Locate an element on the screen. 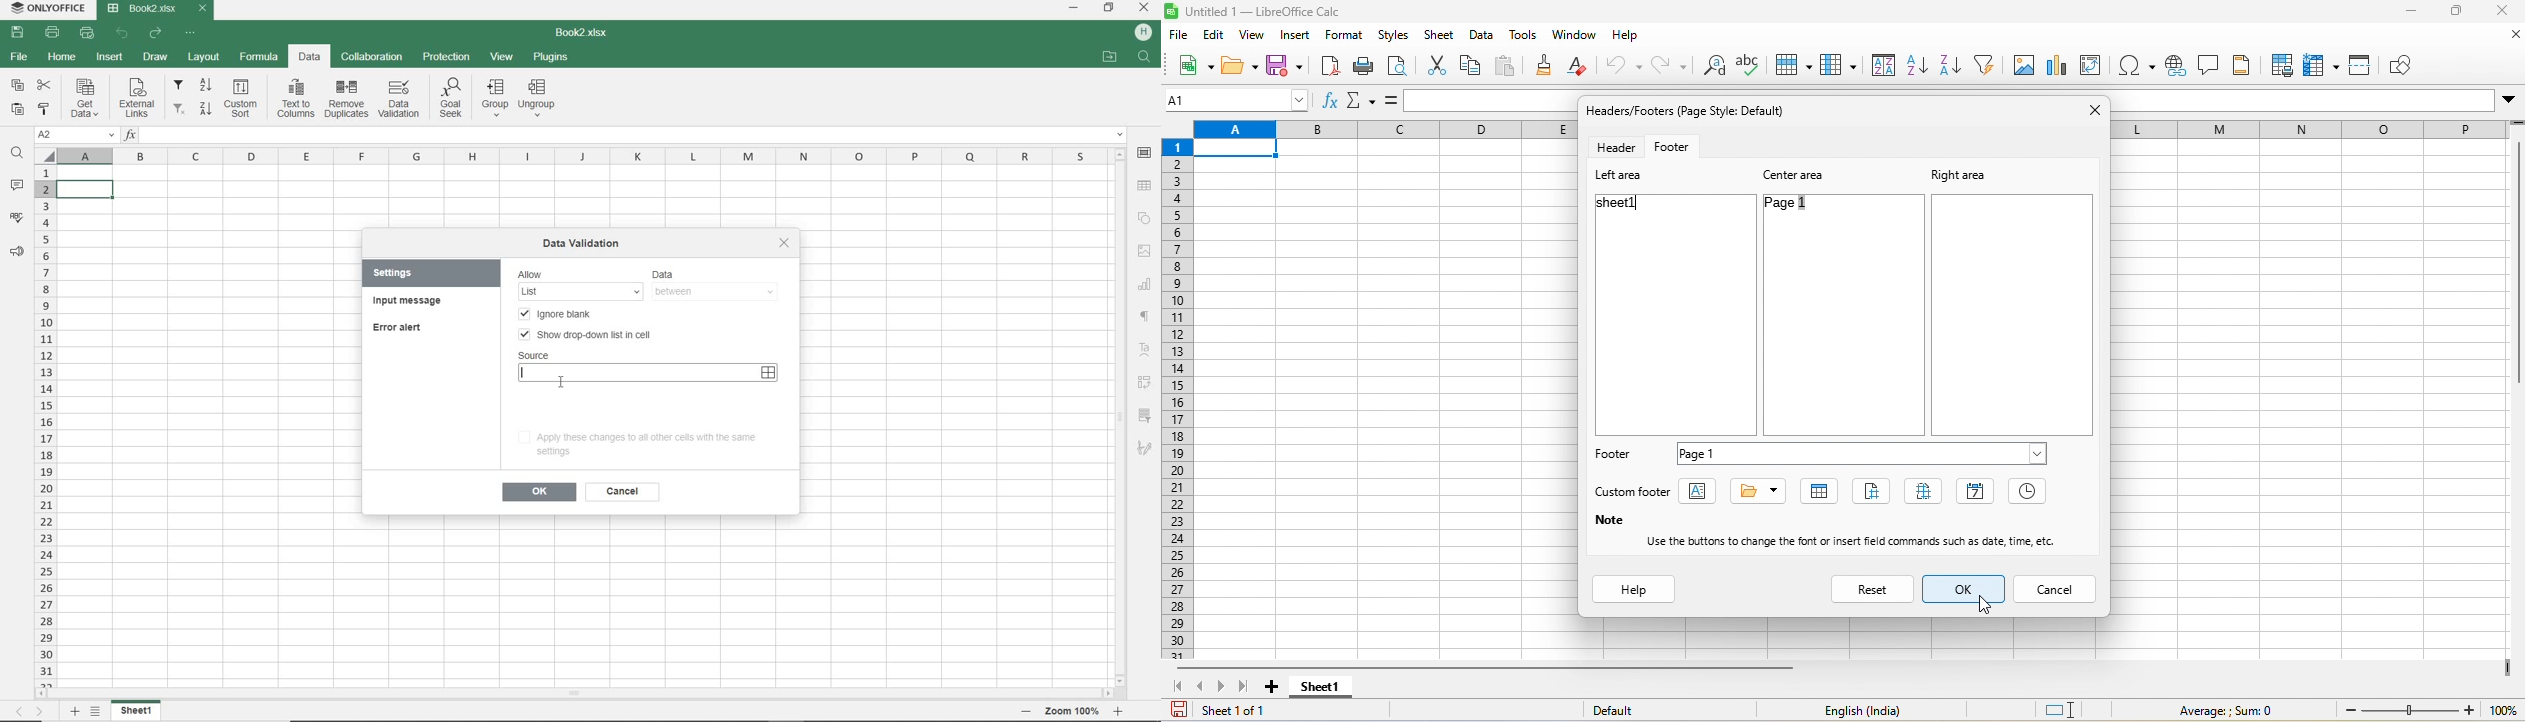 The width and height of the screenshot is (2548, 728). LAYOUT is located at coordinates (204, 57).